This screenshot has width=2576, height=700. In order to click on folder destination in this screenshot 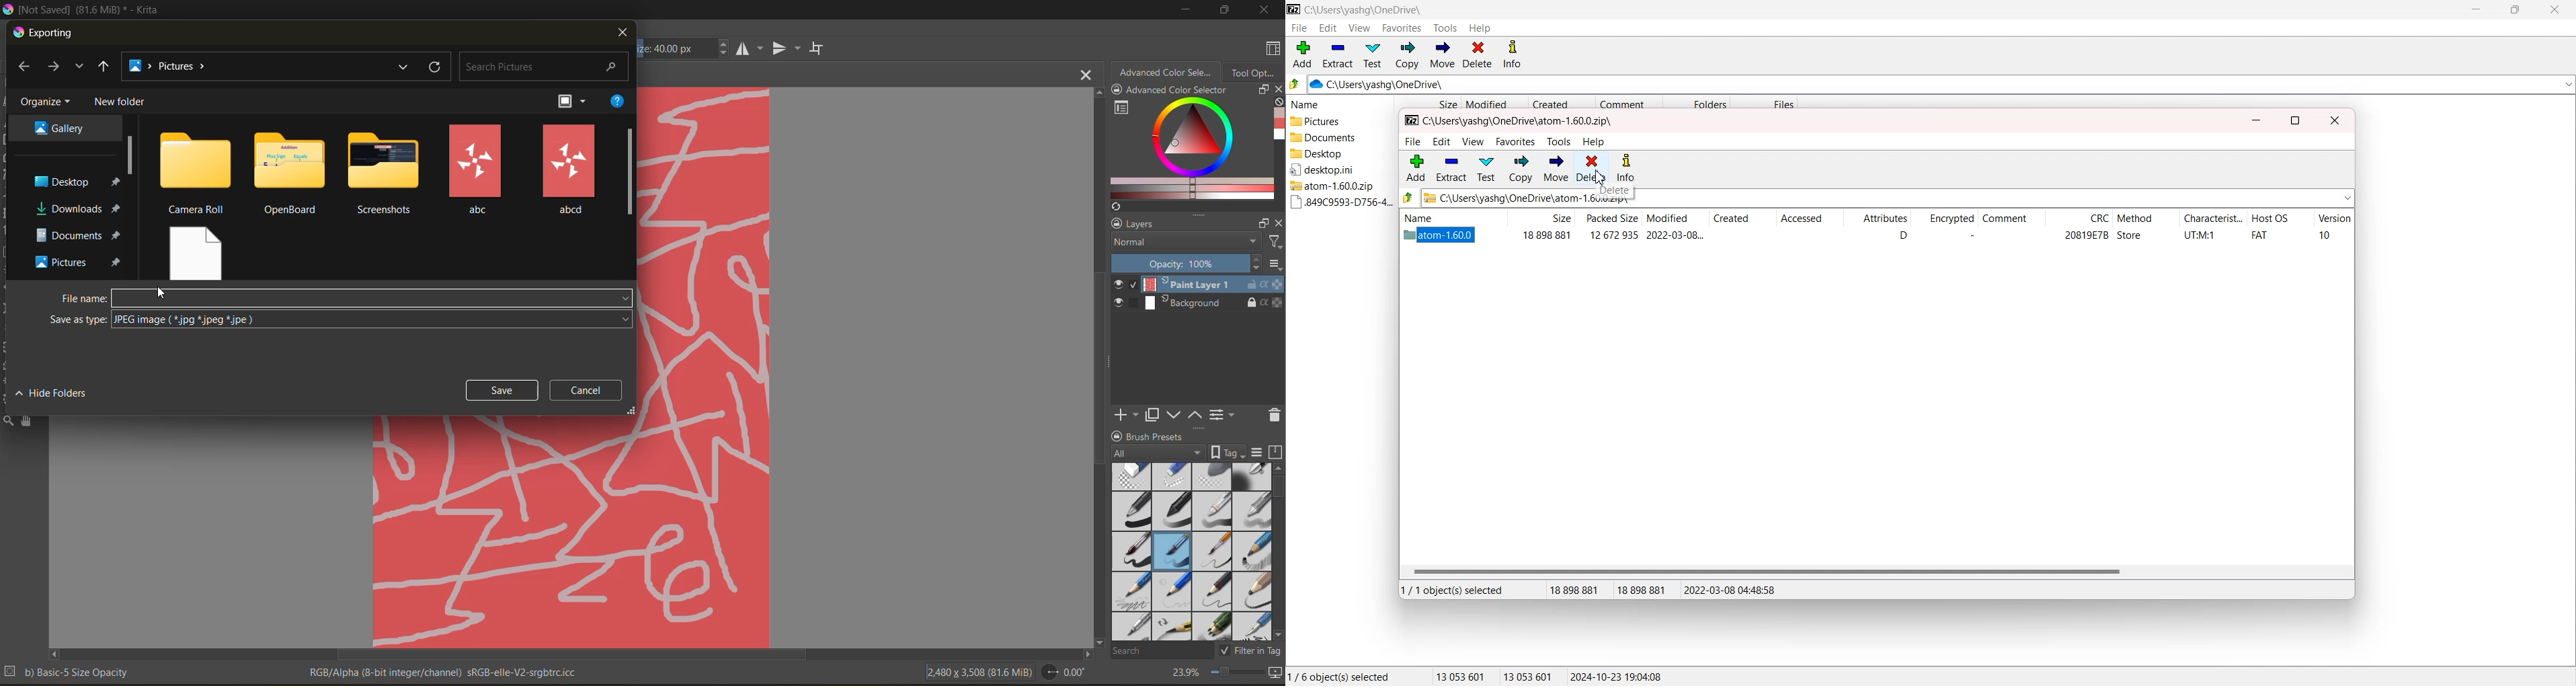, I will do `click(62, 127)`.